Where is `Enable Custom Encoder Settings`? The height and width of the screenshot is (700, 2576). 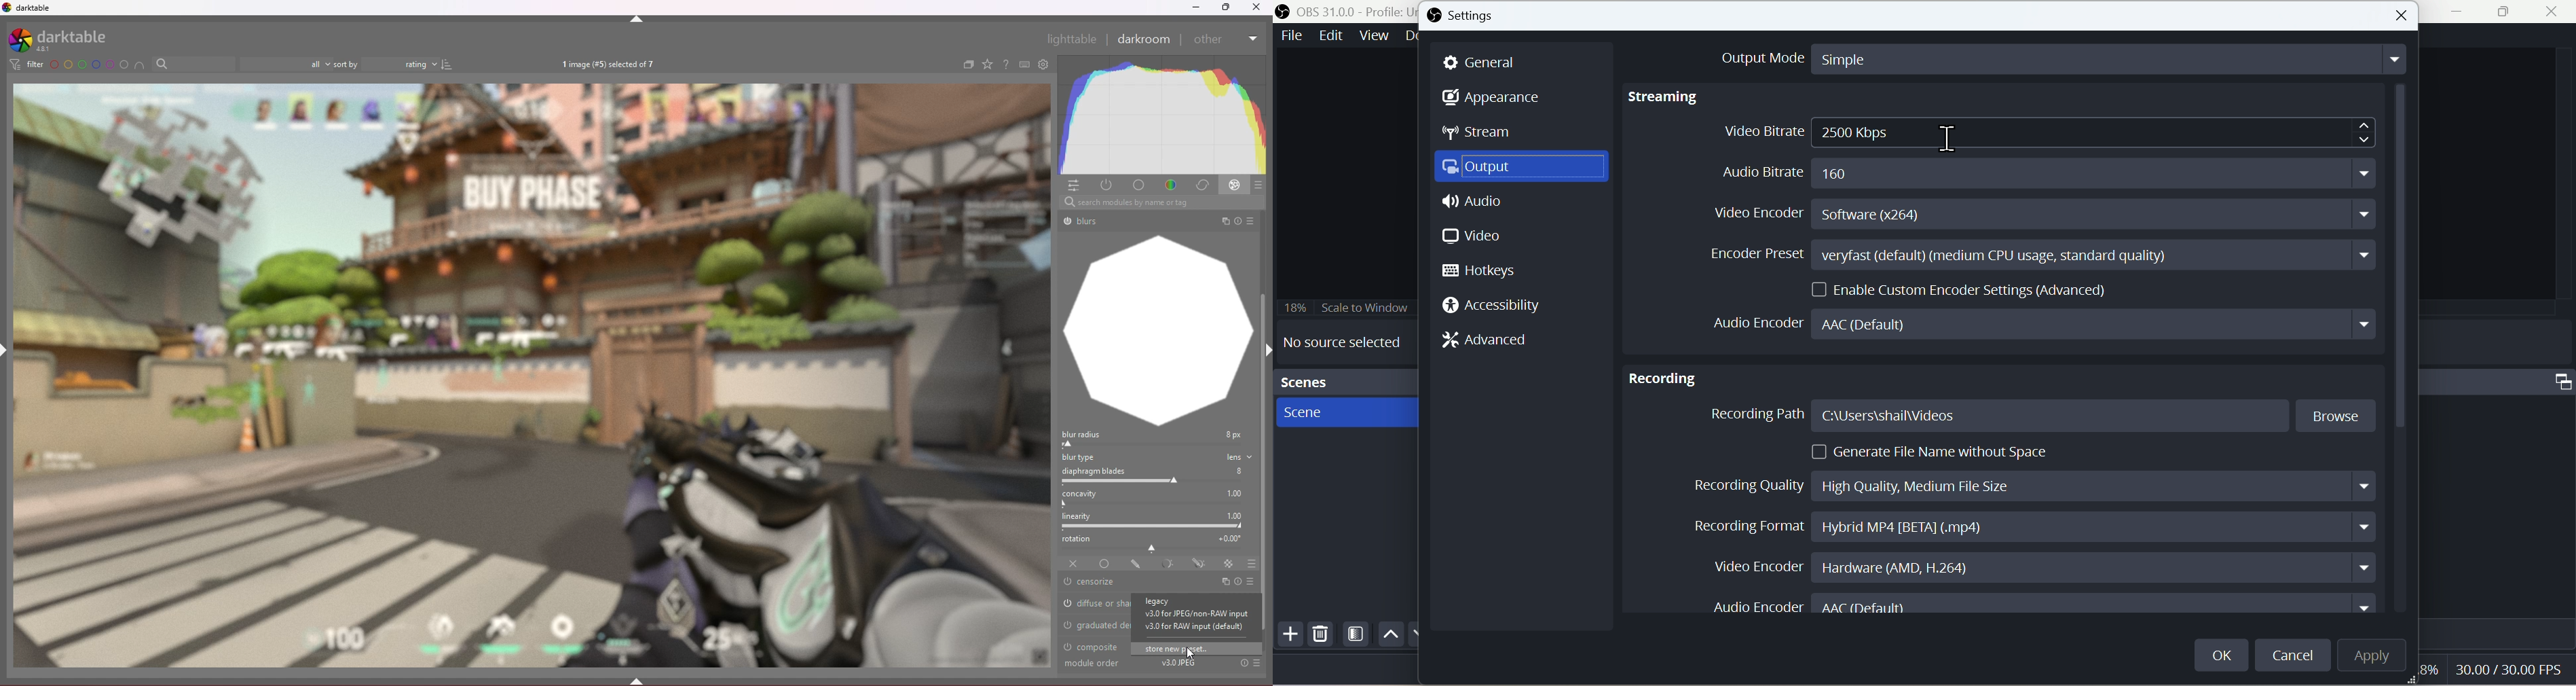
Enable Custom Encoder Settings is located at coordinates (1964, 288).